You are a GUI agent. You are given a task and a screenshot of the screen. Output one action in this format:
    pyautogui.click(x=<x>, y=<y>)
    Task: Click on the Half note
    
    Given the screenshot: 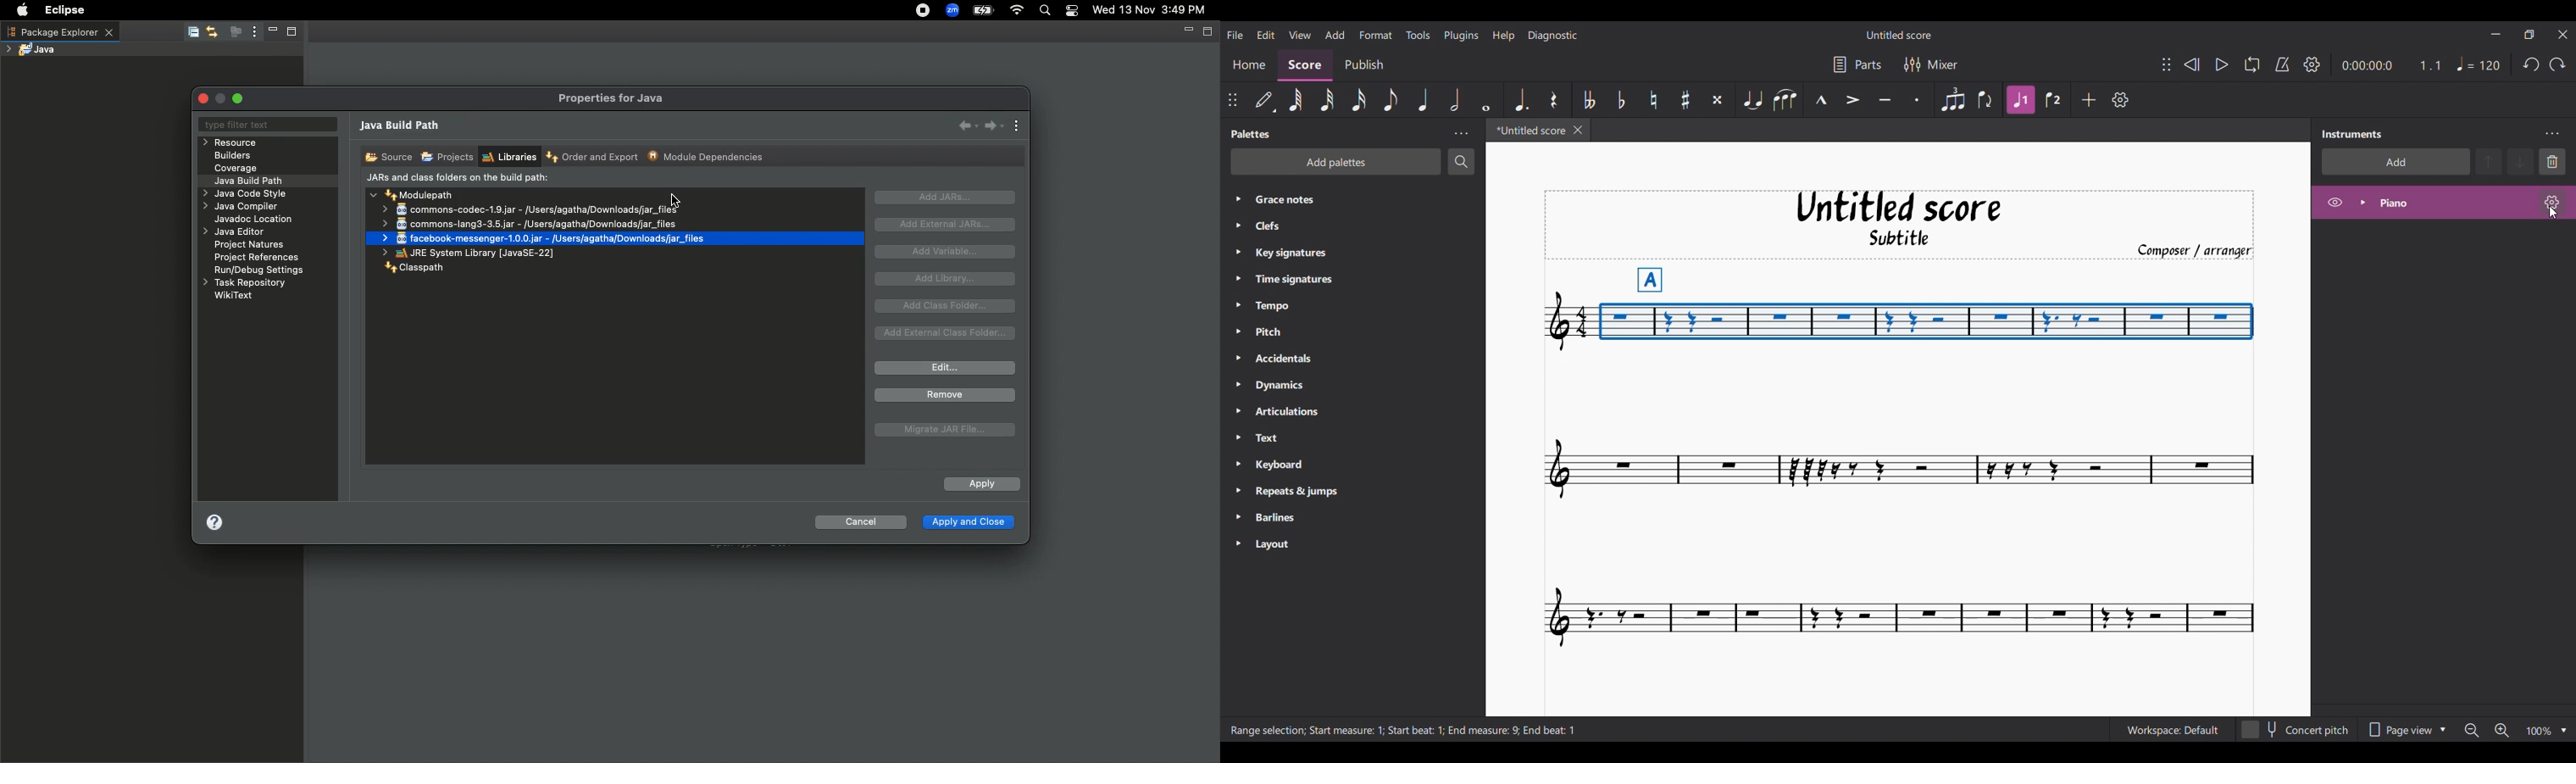 What is the action you would take?
    pyautogui.click(x=1454, y=100)
    